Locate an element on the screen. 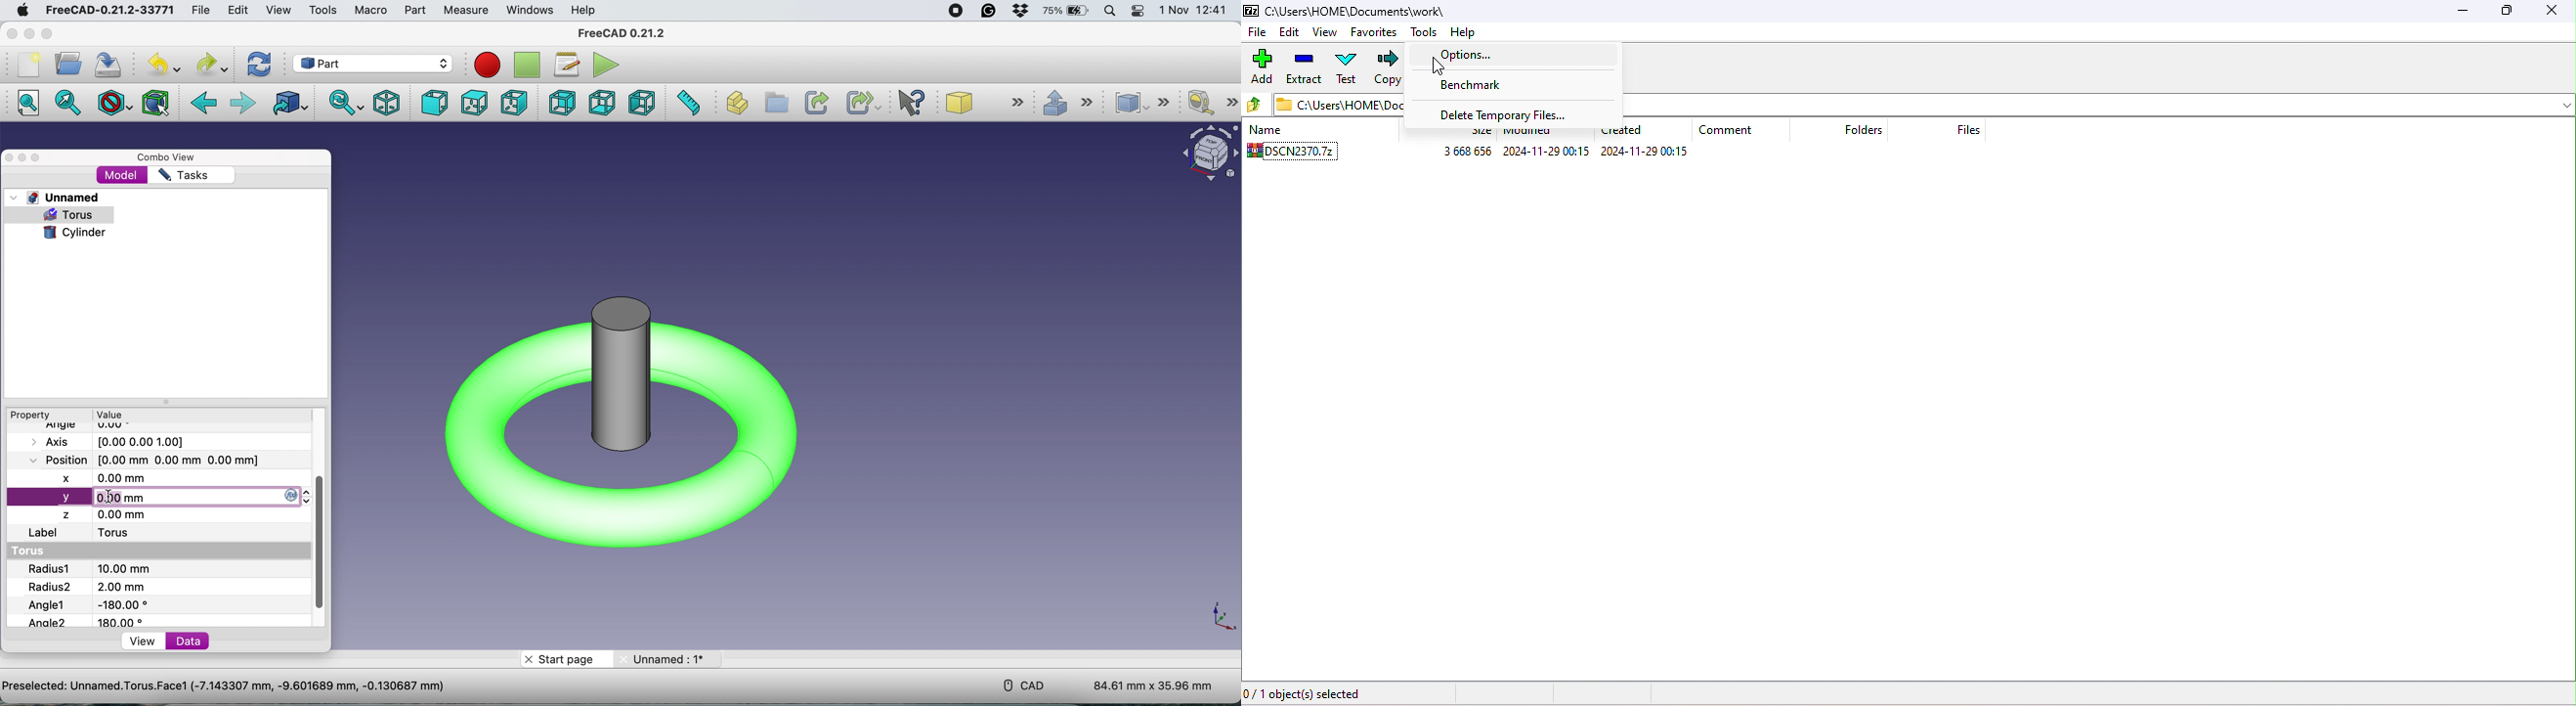 The width and height of the screenshot is (2576, 728). isometric is located at coordinates (389, 104).